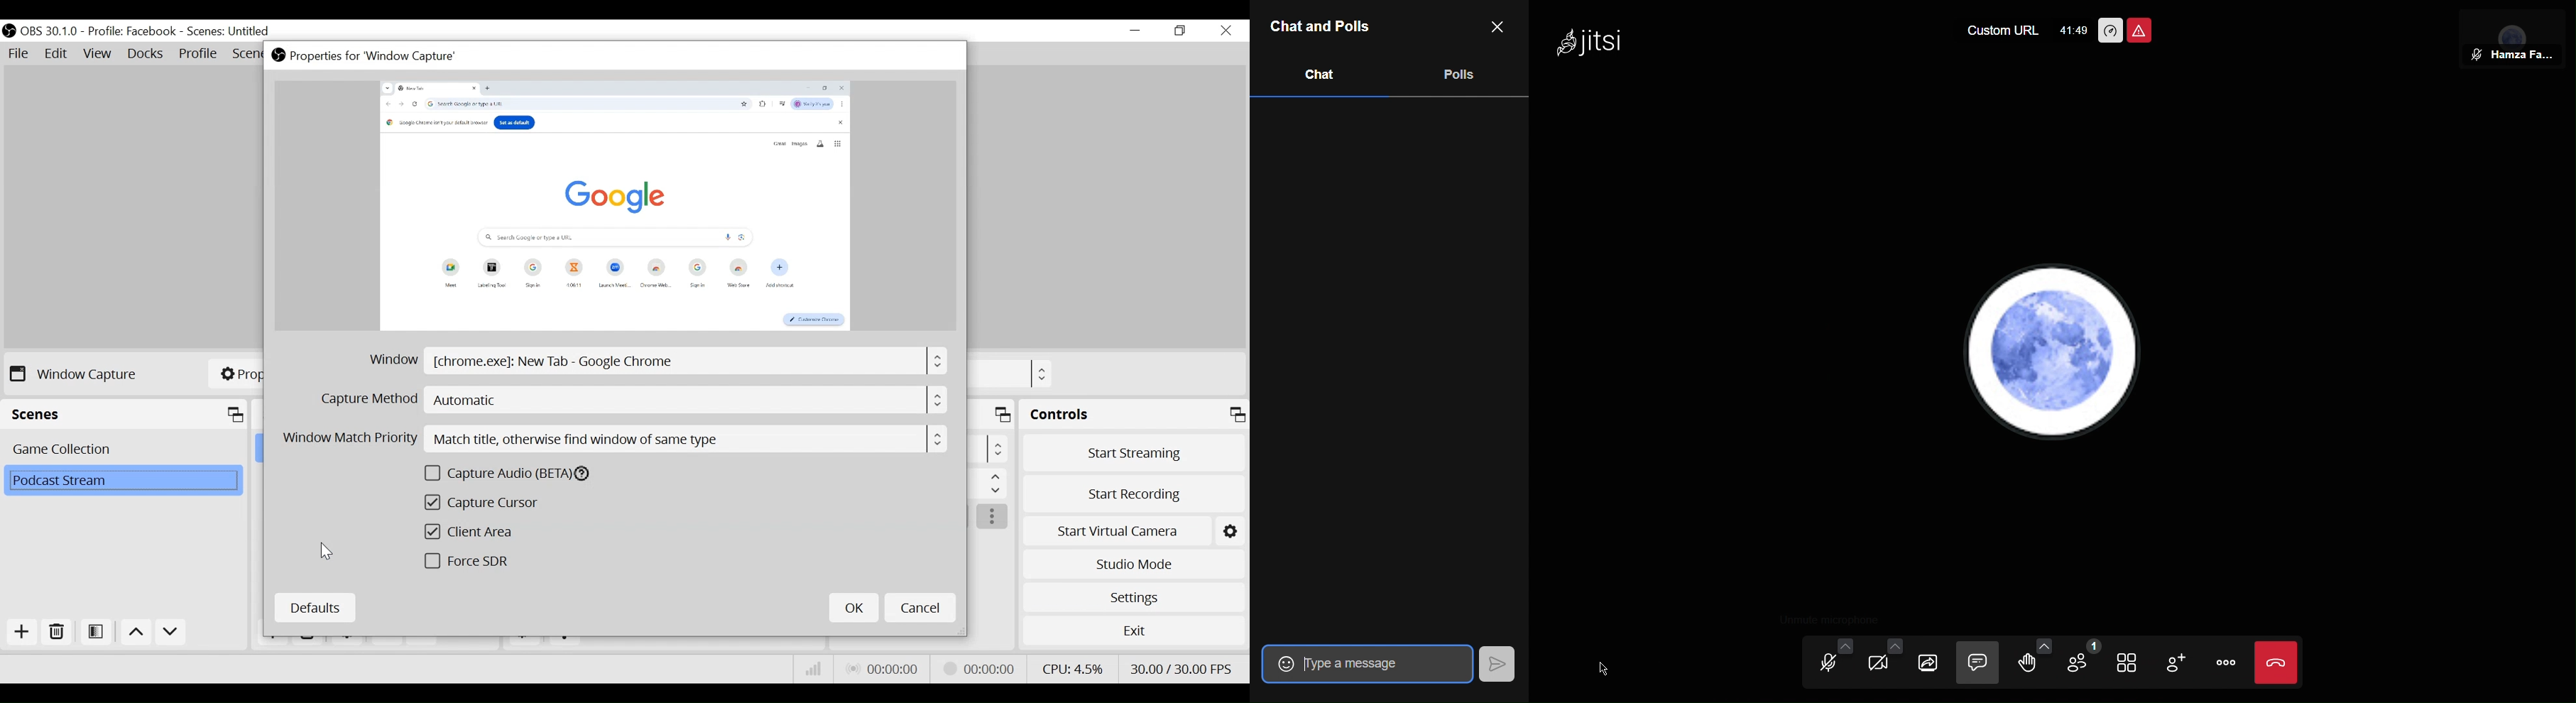 Image resolution: width=2576 pixels, height=728 pixels. Describe the element at coordinates (76, 374) in the screenshot. I see `Window Capture` at that location.